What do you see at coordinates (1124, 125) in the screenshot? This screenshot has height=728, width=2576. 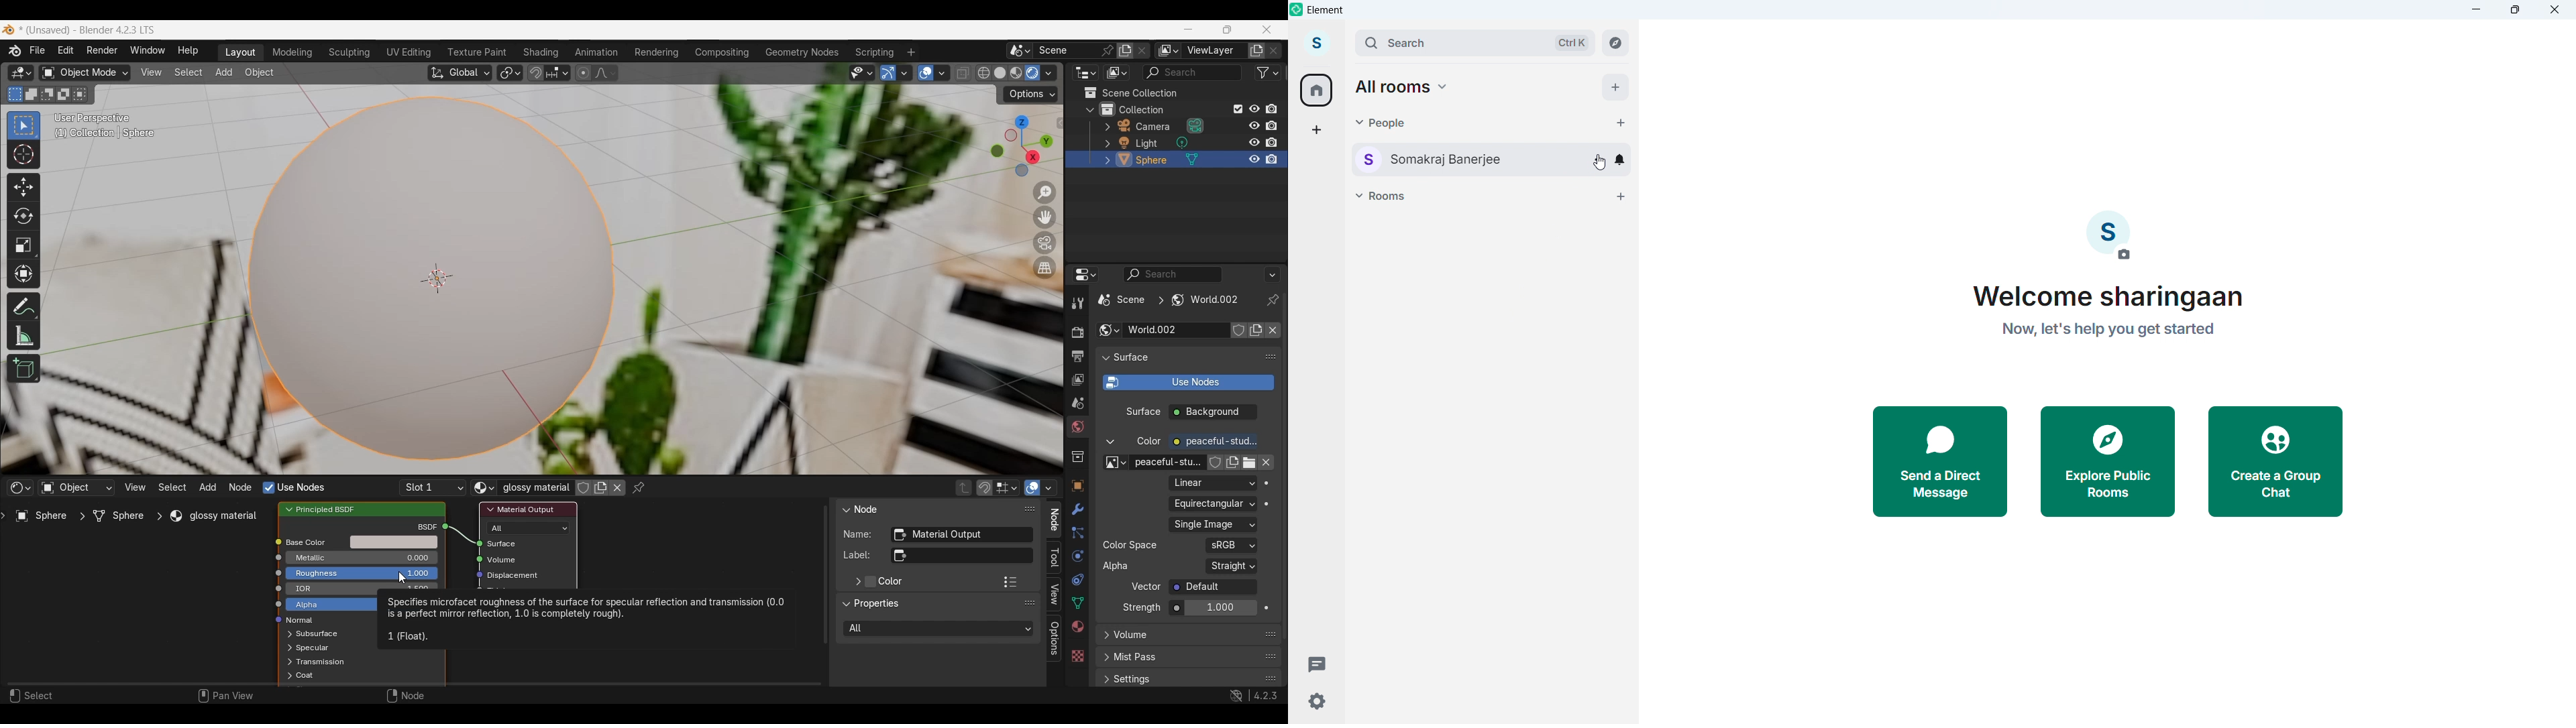 I see `Edit camera options` at bounding box center [1124, 125].